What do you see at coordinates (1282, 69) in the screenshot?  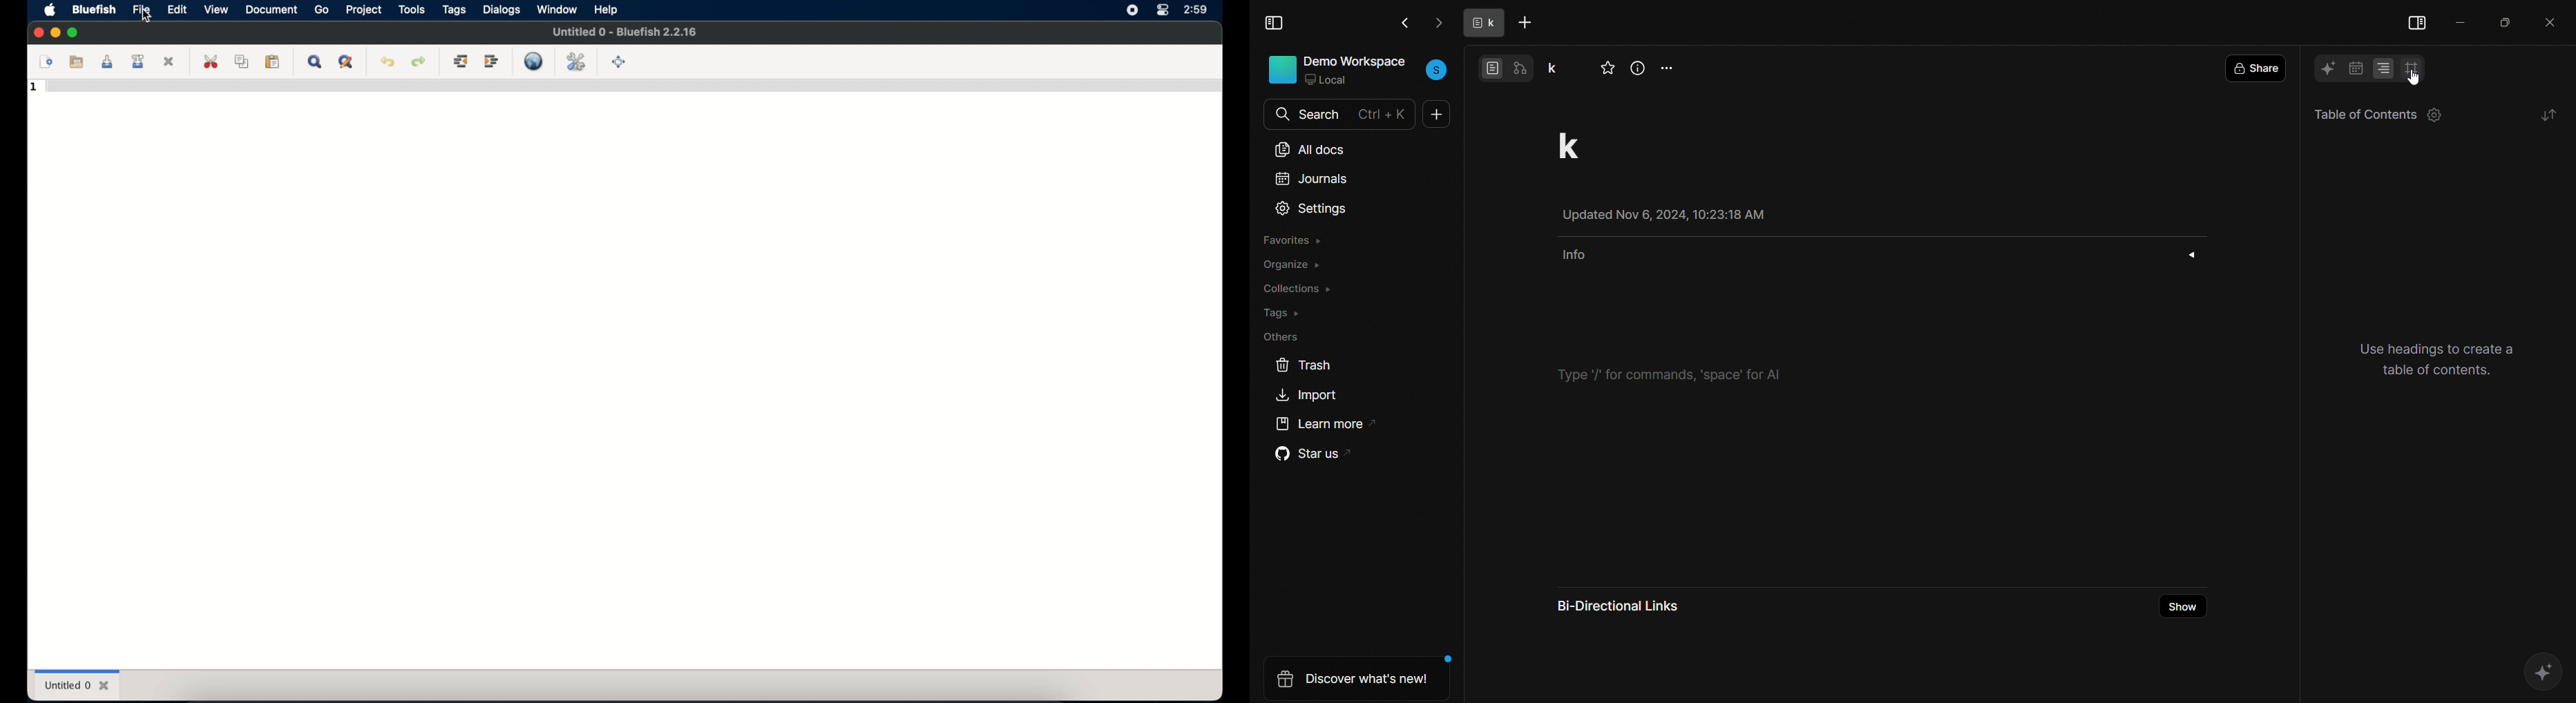 I see `icon` at bounding box center [1282, 69].